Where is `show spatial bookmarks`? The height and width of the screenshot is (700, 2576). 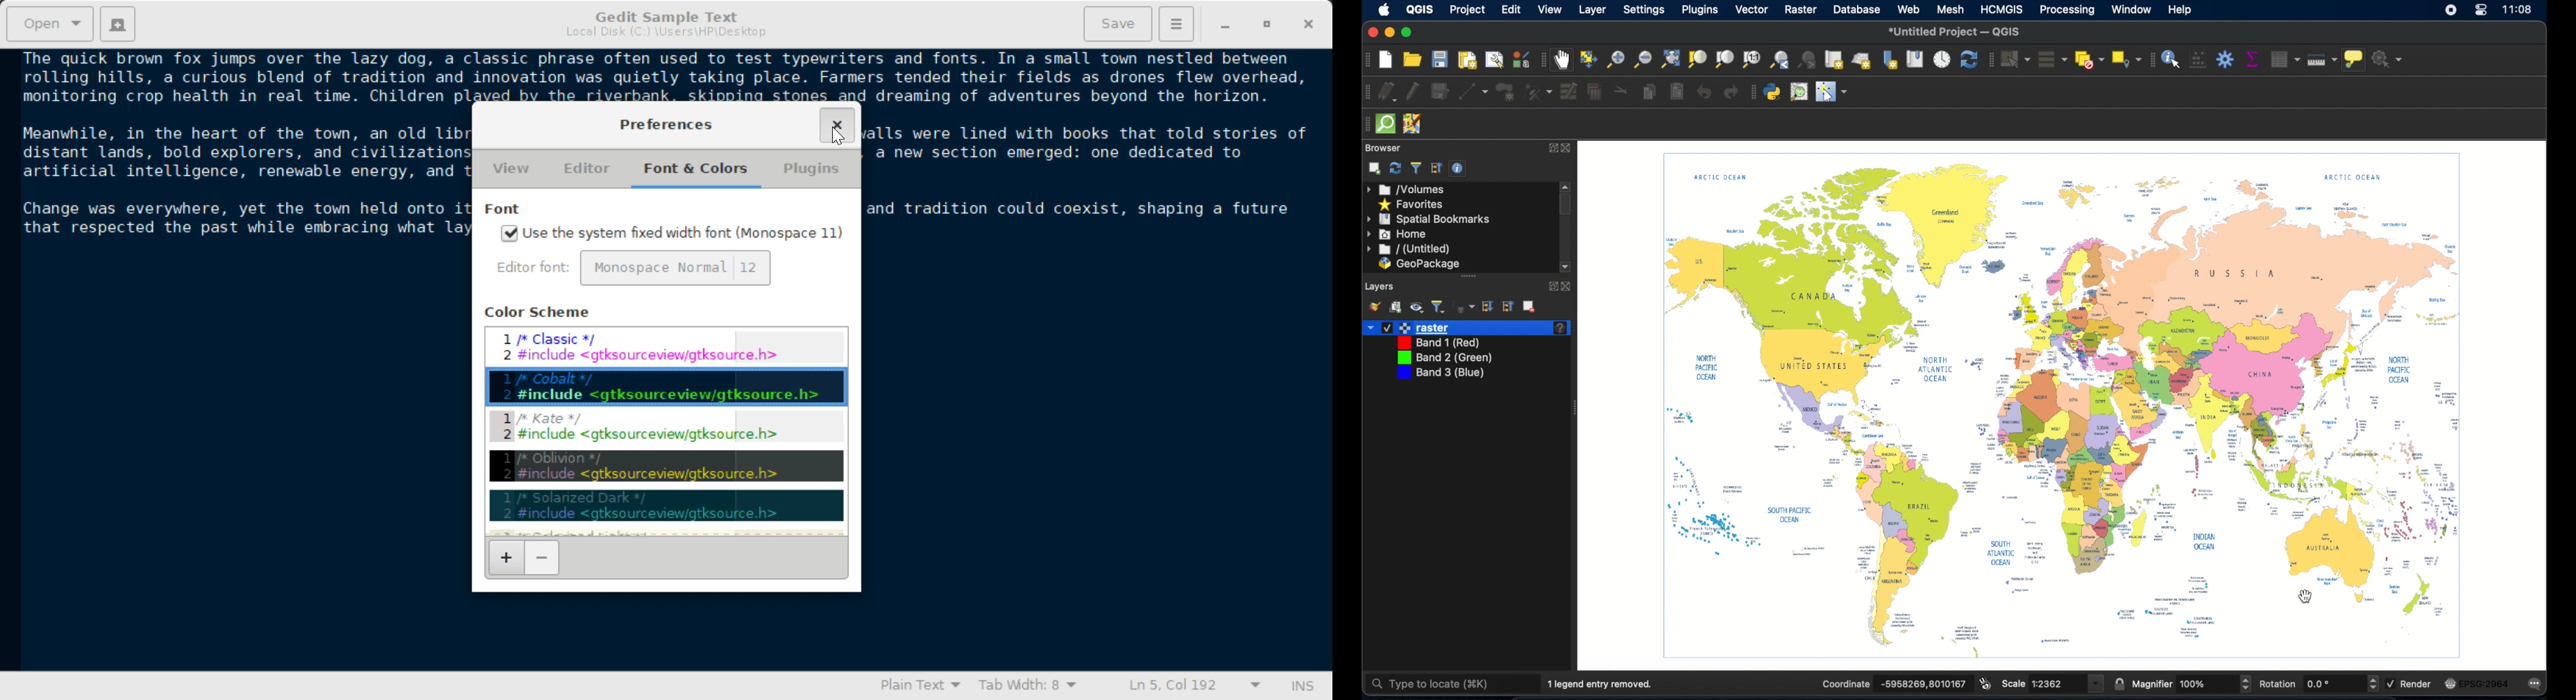
show spatial bookmarks is located at coordinates (1914, 59).